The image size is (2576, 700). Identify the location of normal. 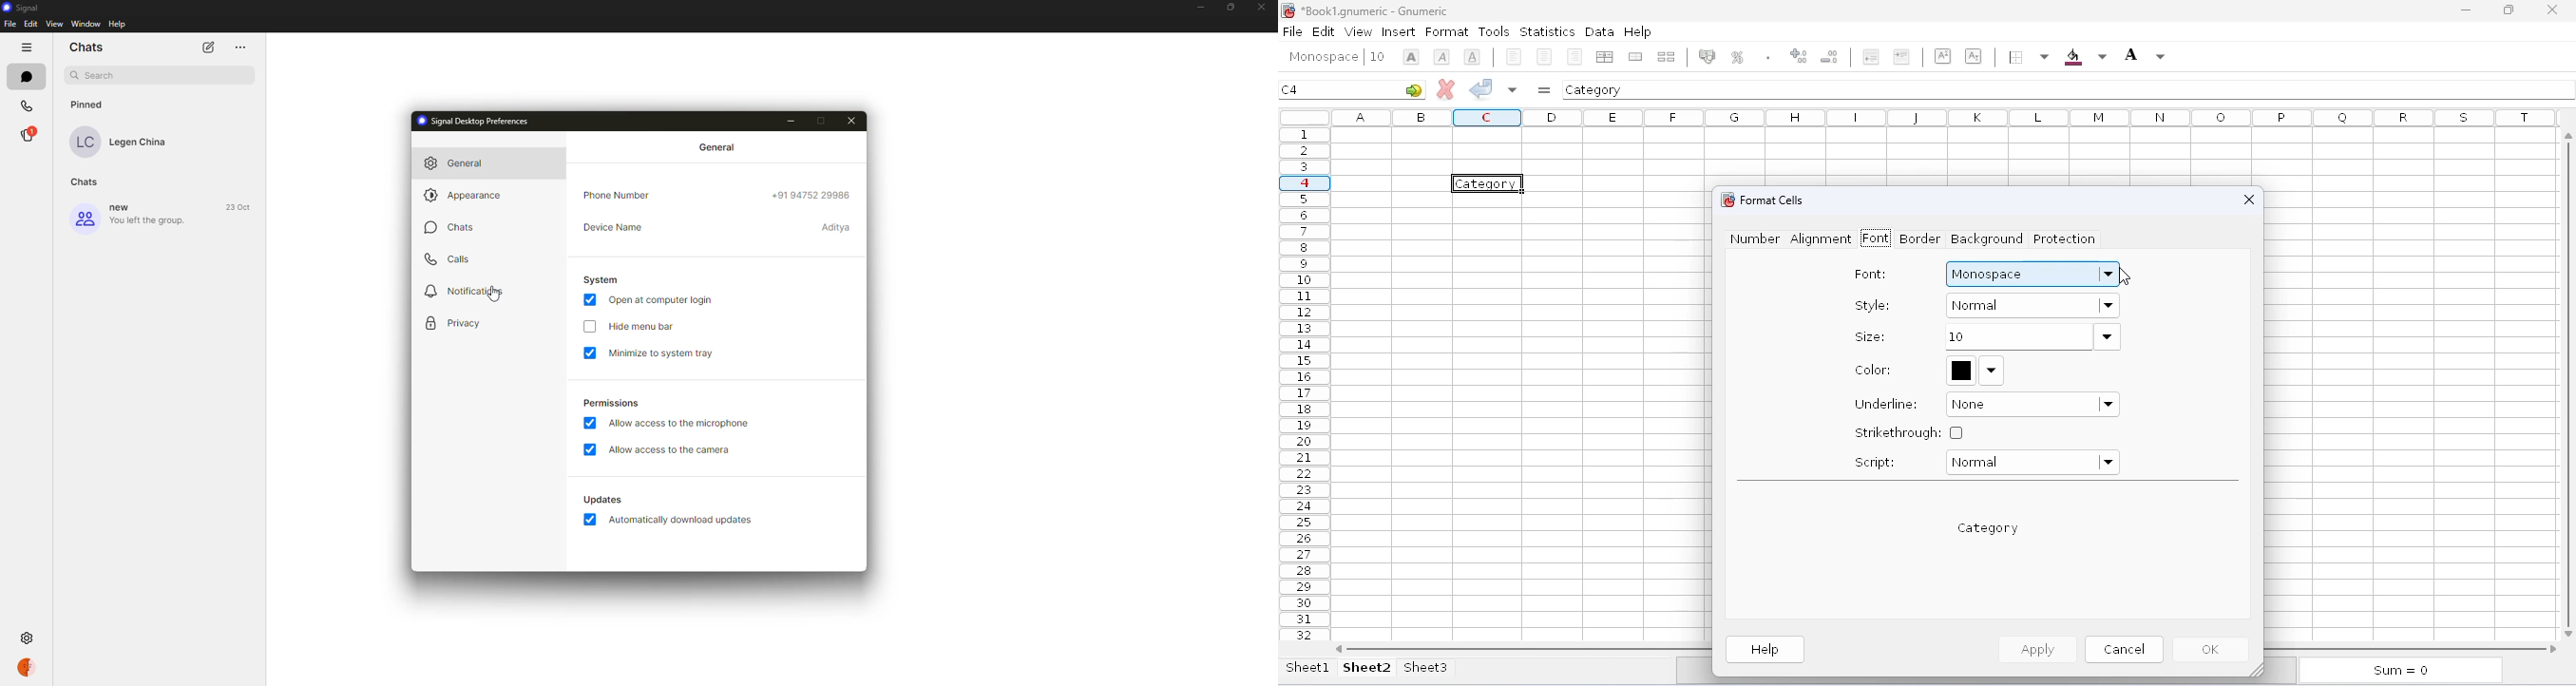
(2032, 463).